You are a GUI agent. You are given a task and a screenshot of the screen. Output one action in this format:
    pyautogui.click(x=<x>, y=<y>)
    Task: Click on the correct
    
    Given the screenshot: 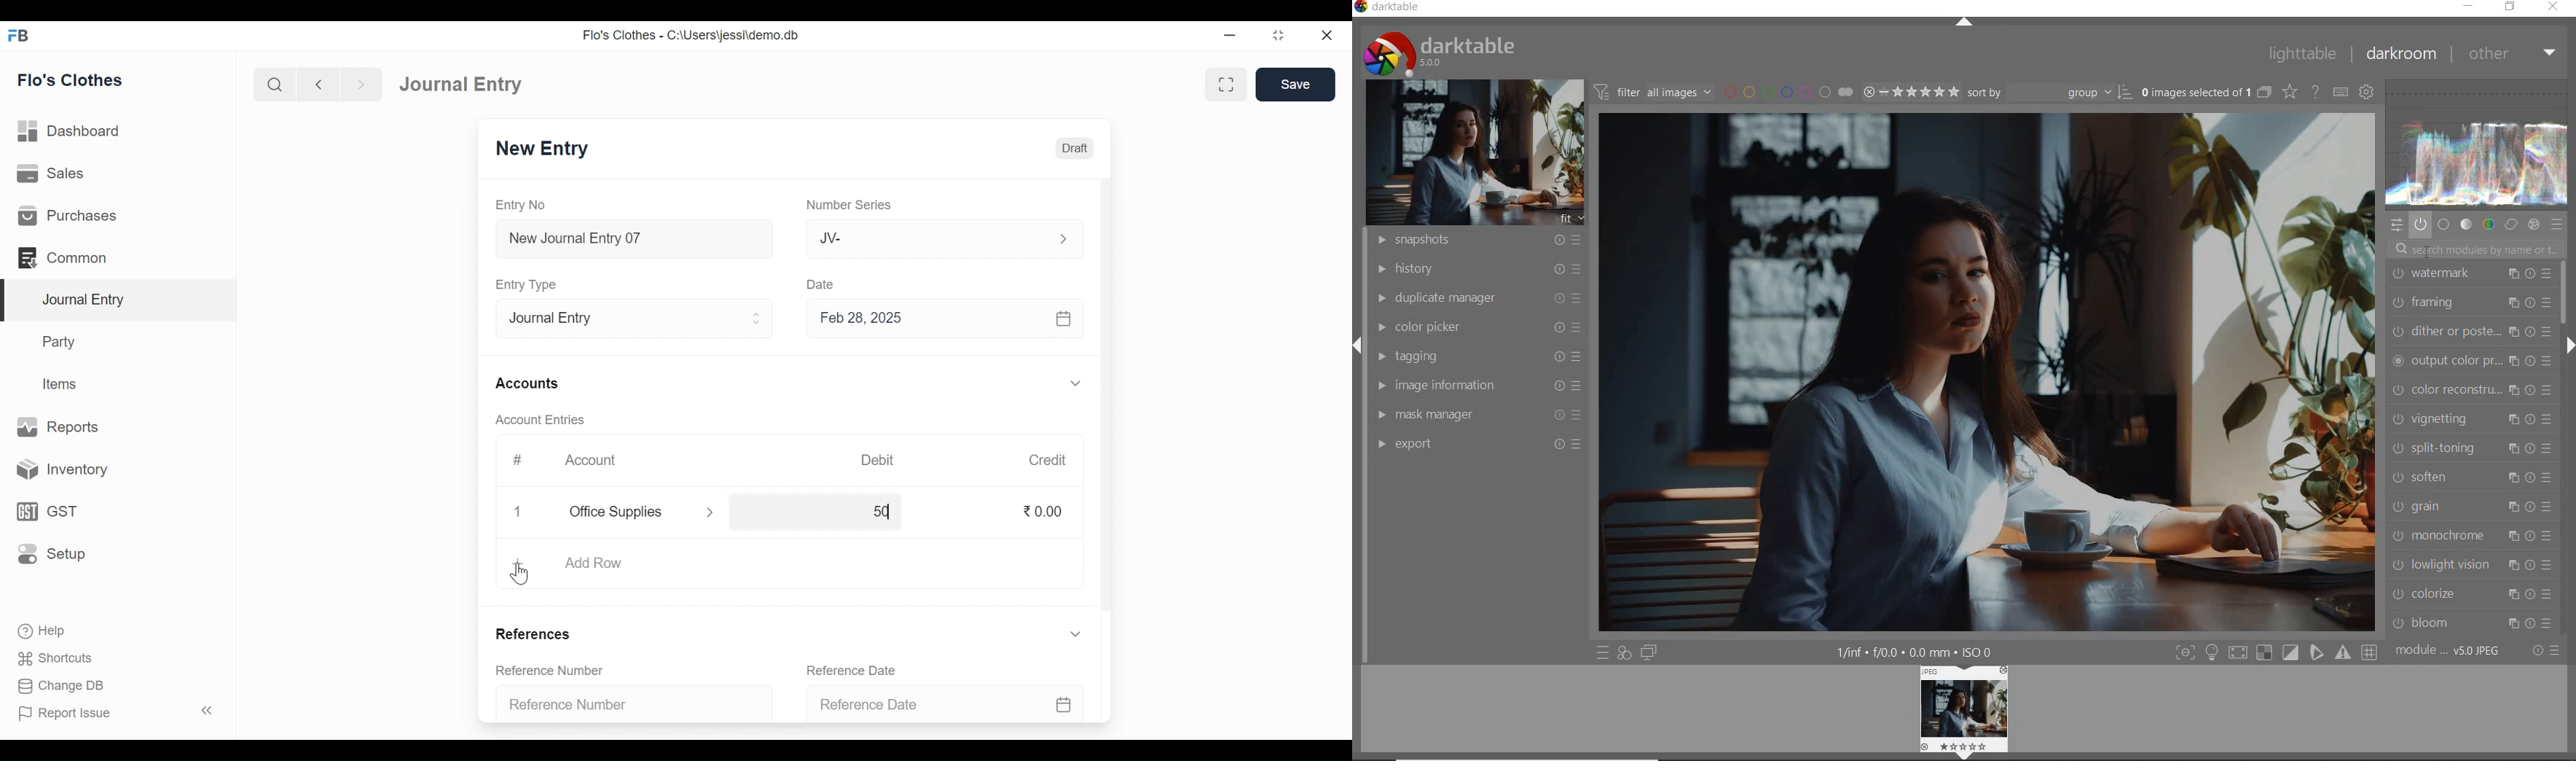 What is the action you would take?
    pyautogui.click(x=2510, y=224)
    